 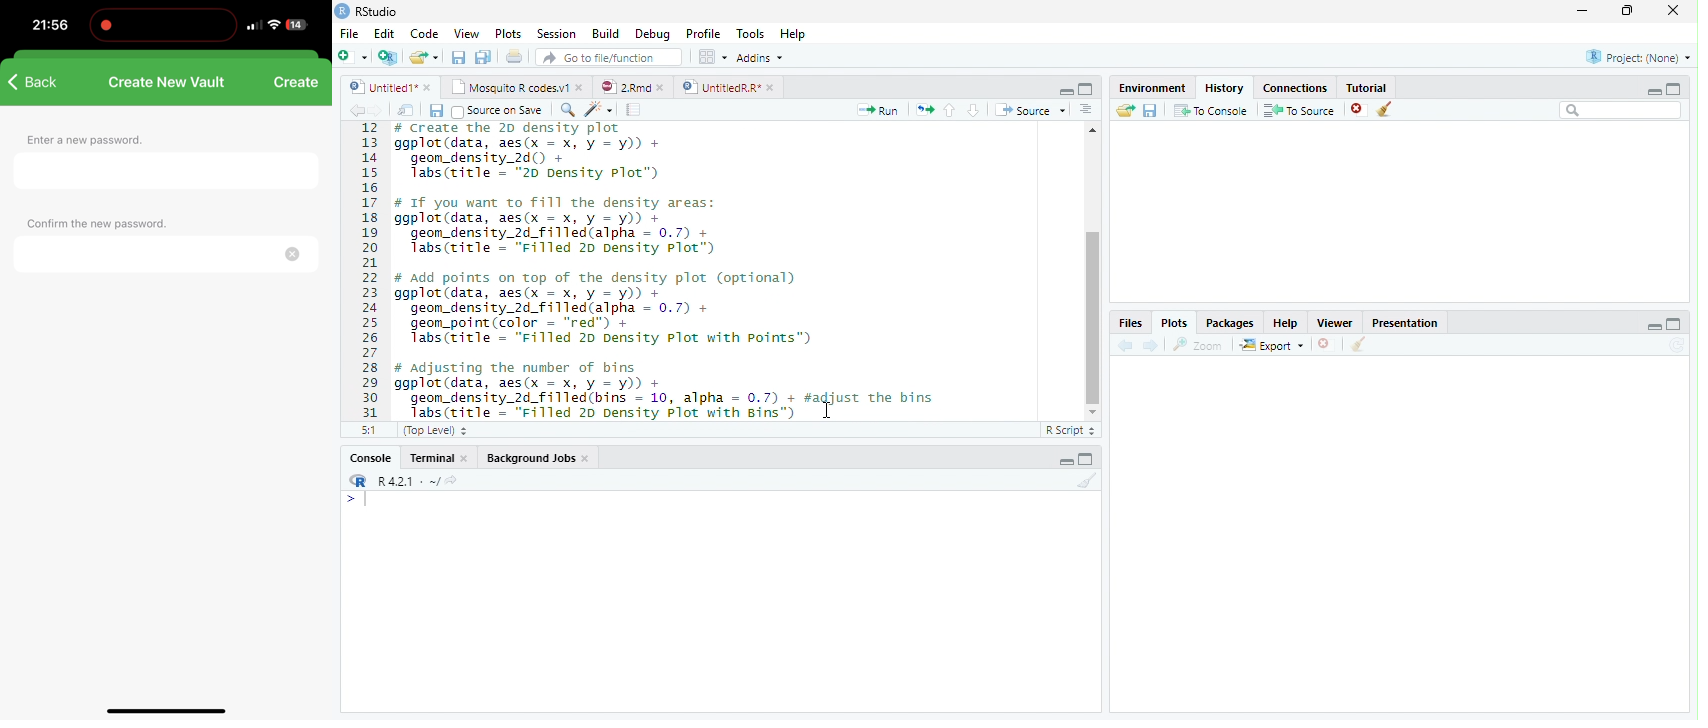 What do you see at coordinates (1212, 110) in the screenshot?
I see `To console` at bounding box center [1212, 110].